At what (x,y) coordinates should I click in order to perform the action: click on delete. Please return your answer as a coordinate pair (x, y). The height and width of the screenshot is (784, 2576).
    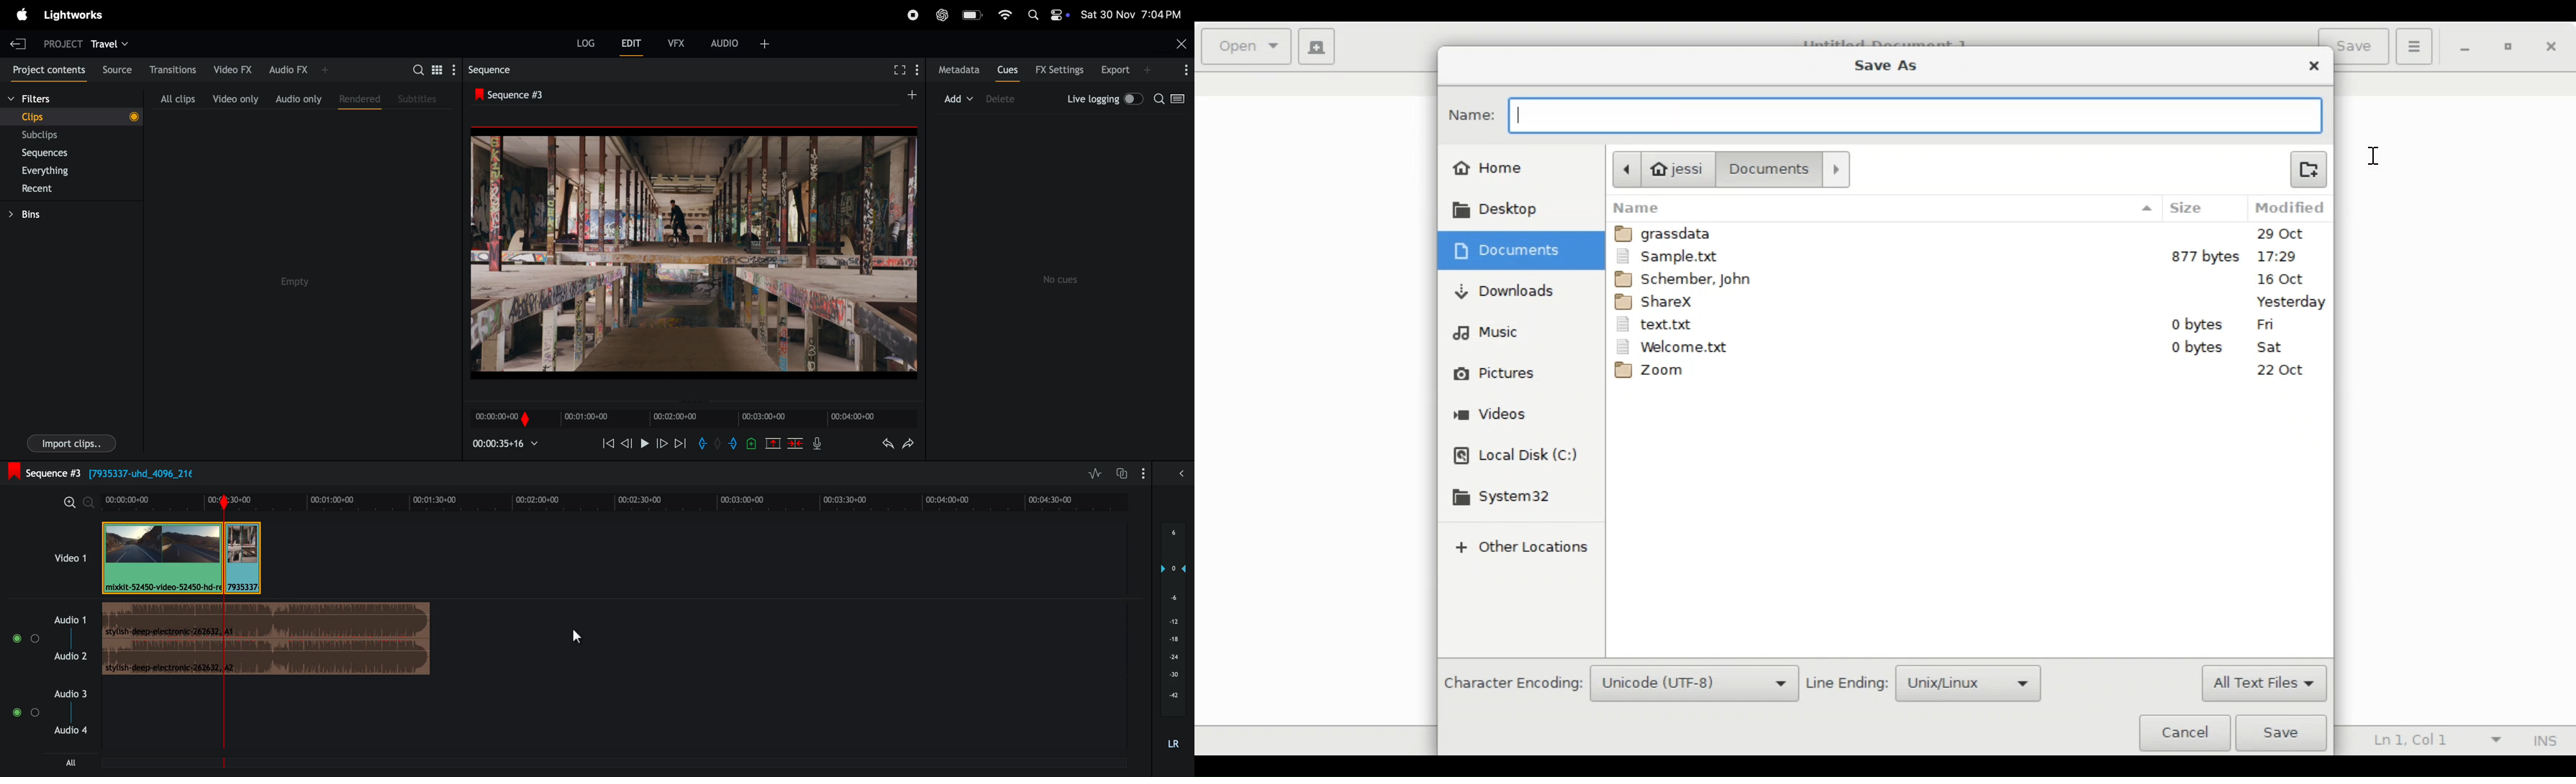
    Looking at the image, I should click on (796, 443).